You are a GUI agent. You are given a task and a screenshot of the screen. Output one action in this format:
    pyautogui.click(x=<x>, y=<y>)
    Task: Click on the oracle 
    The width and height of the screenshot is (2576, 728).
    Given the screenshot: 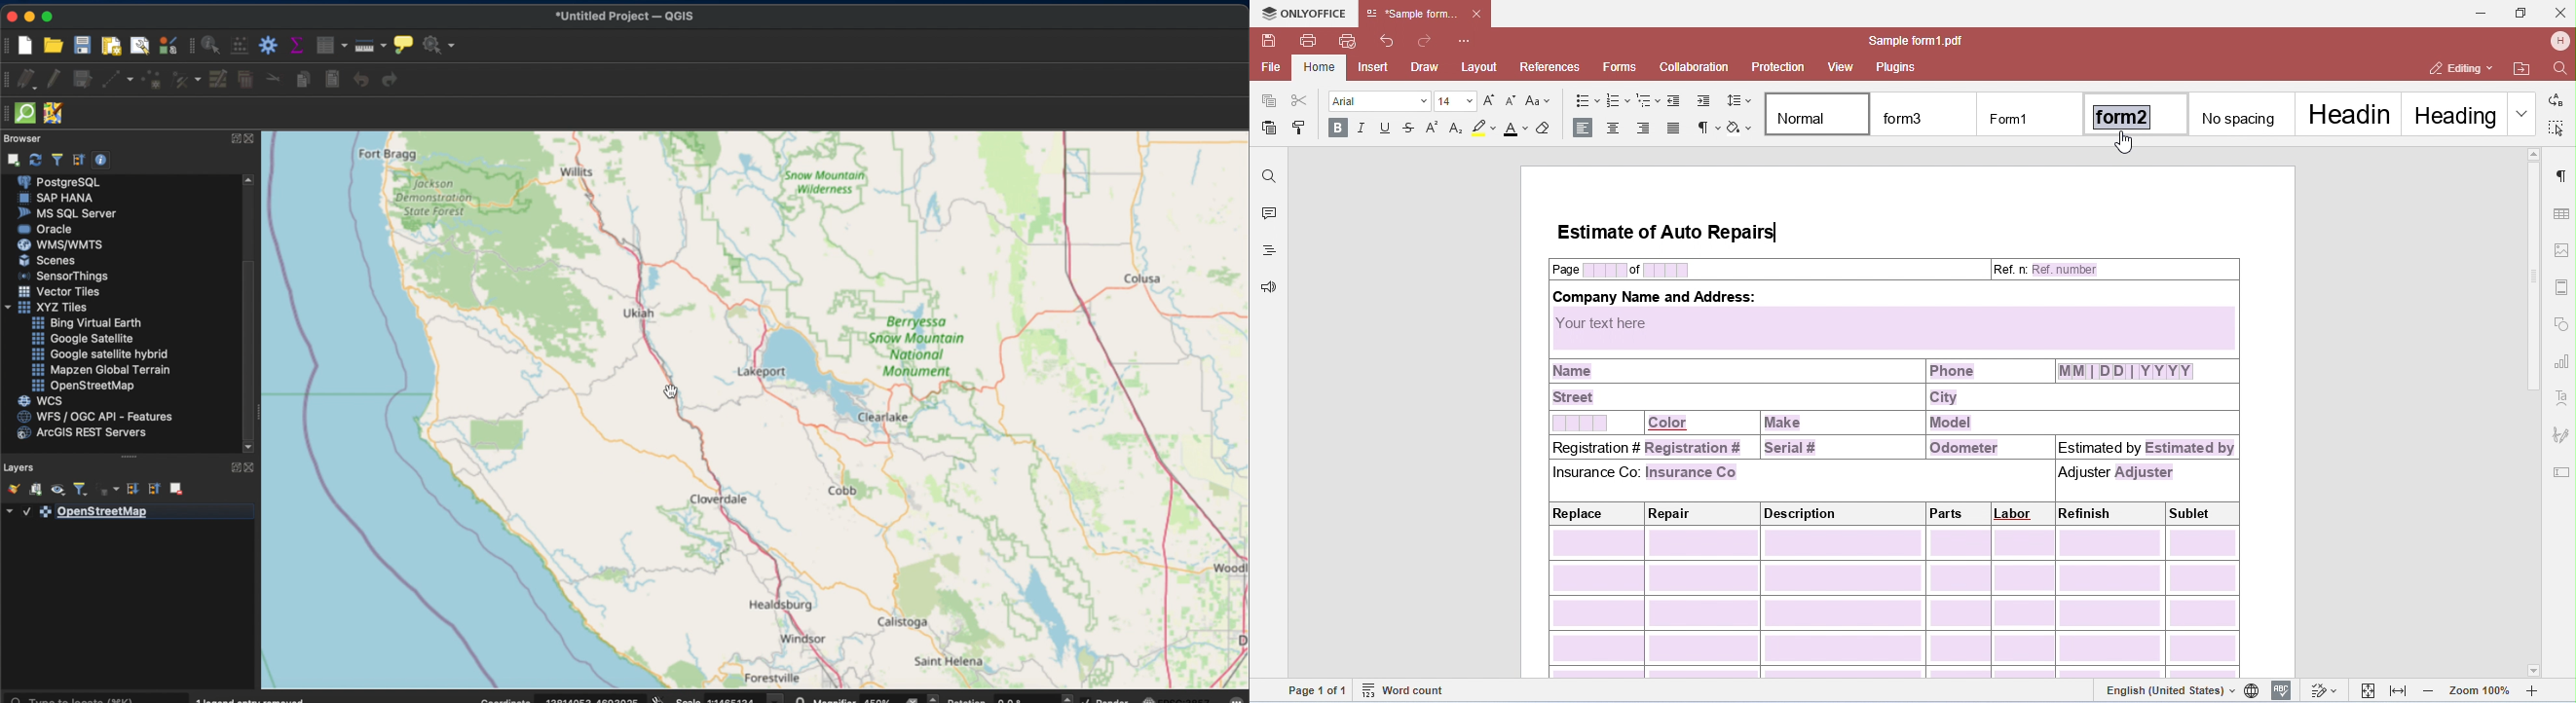 What is the action you would take?
    pyautogui.click(x=45, y=228)
    